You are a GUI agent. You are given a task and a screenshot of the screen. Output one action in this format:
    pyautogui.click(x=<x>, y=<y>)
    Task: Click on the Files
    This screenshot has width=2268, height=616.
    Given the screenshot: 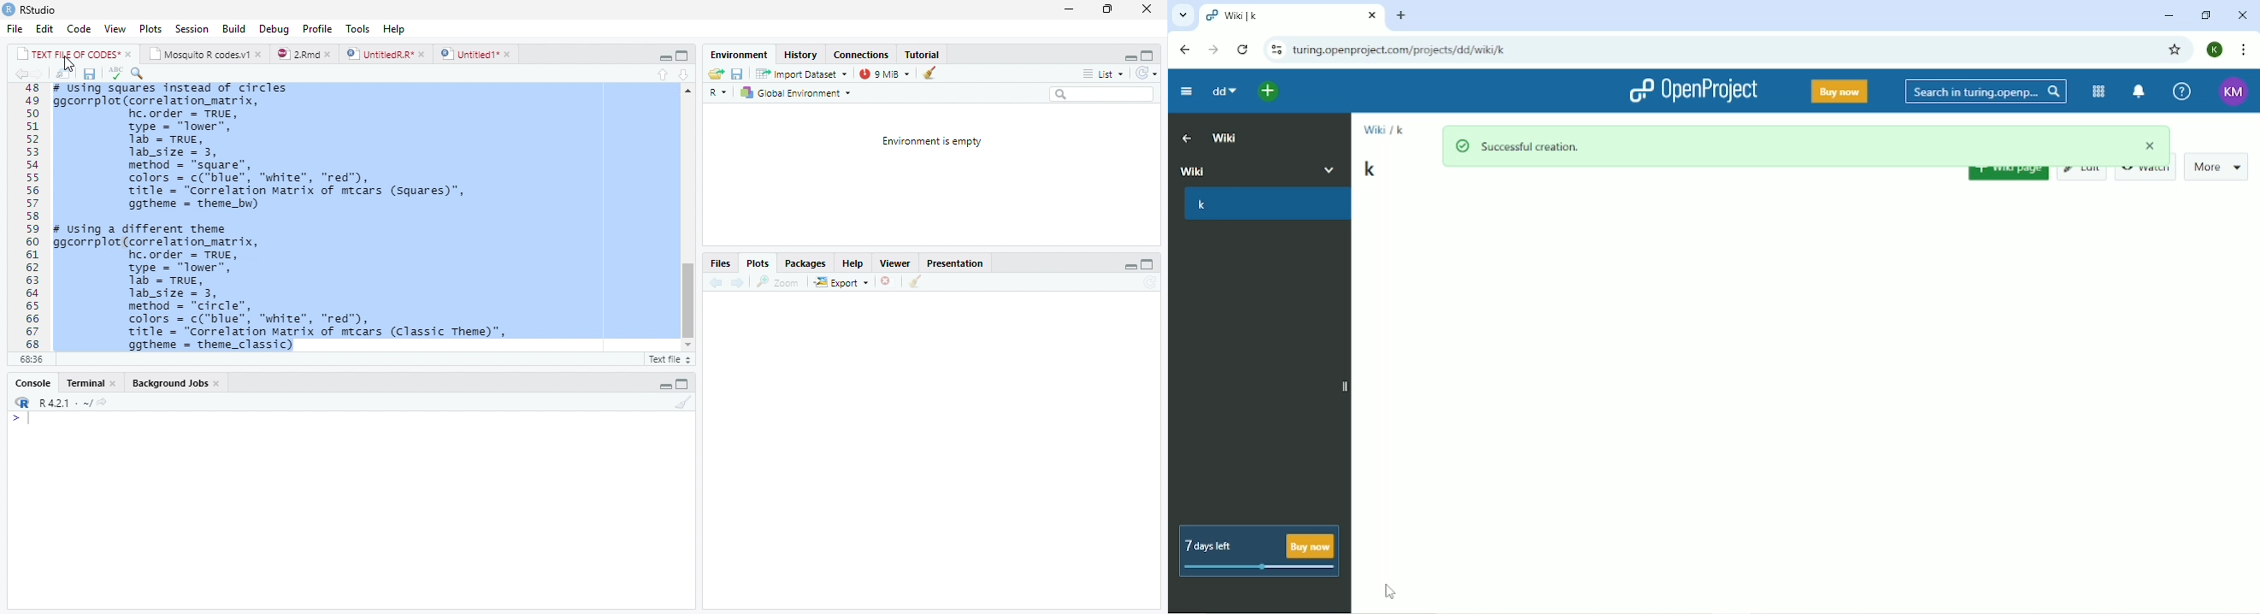 What is the action you would take?
    pyautogui.click(x=720, y=263)
    